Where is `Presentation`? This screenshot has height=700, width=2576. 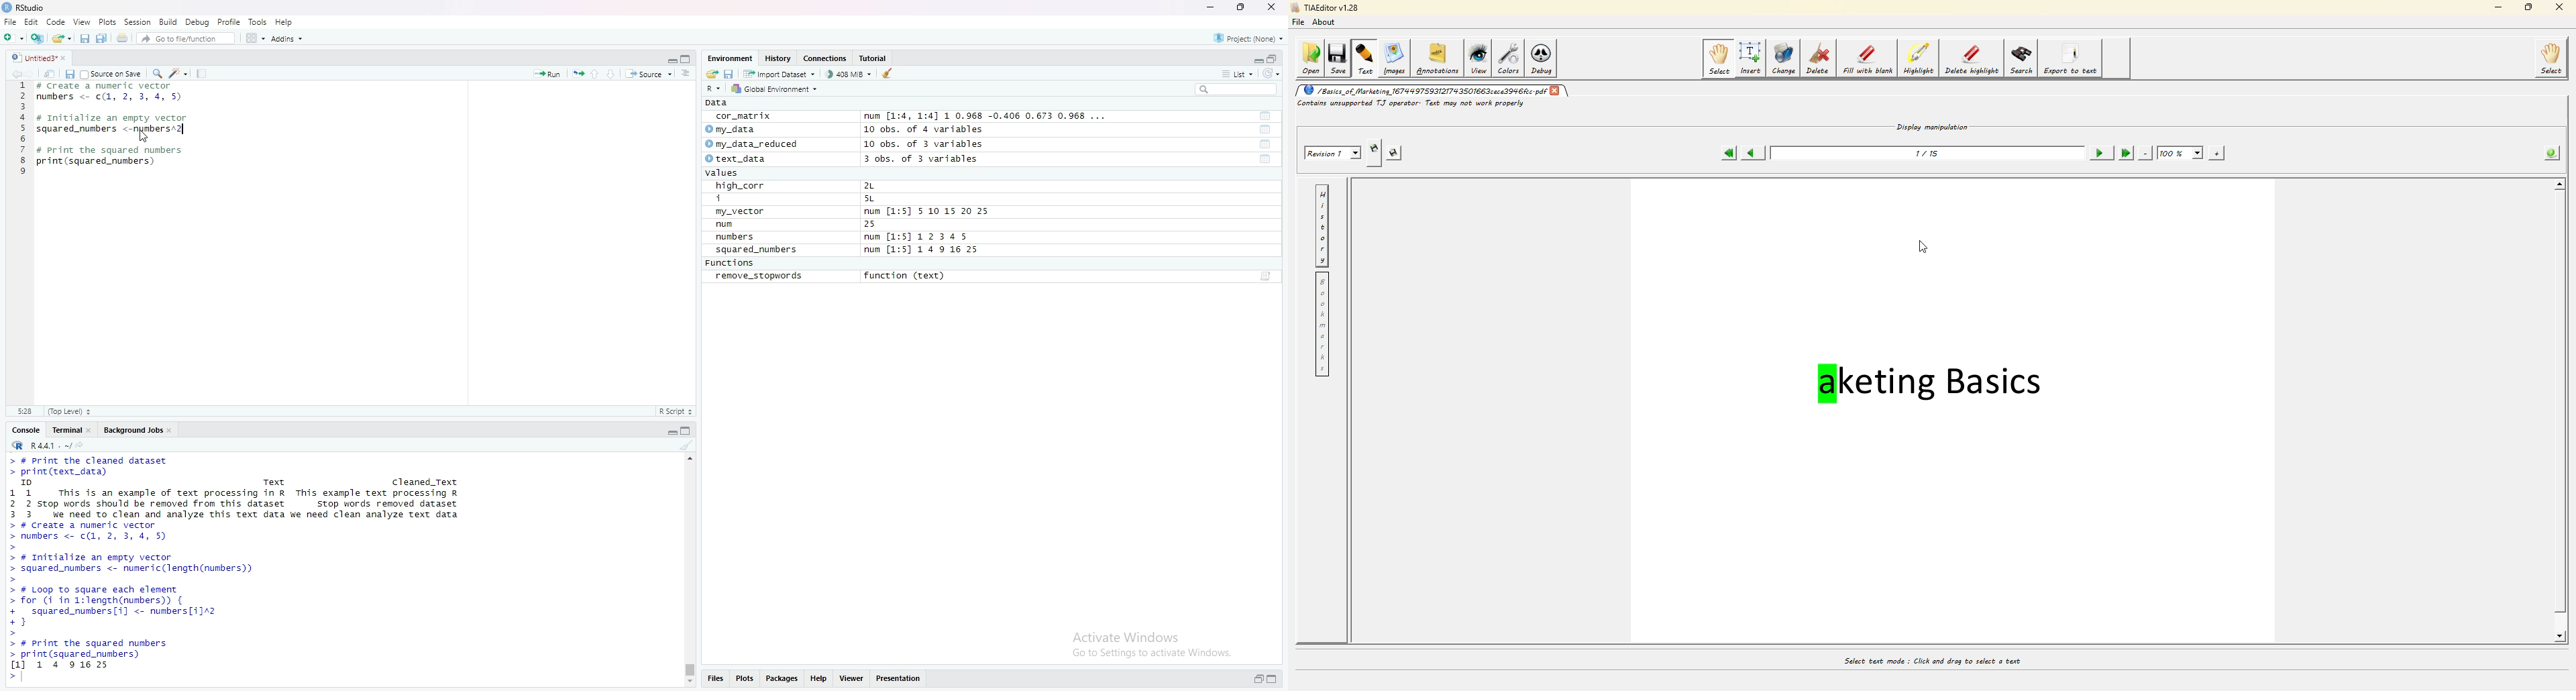
Presentation is located at coordinates (899, 679).